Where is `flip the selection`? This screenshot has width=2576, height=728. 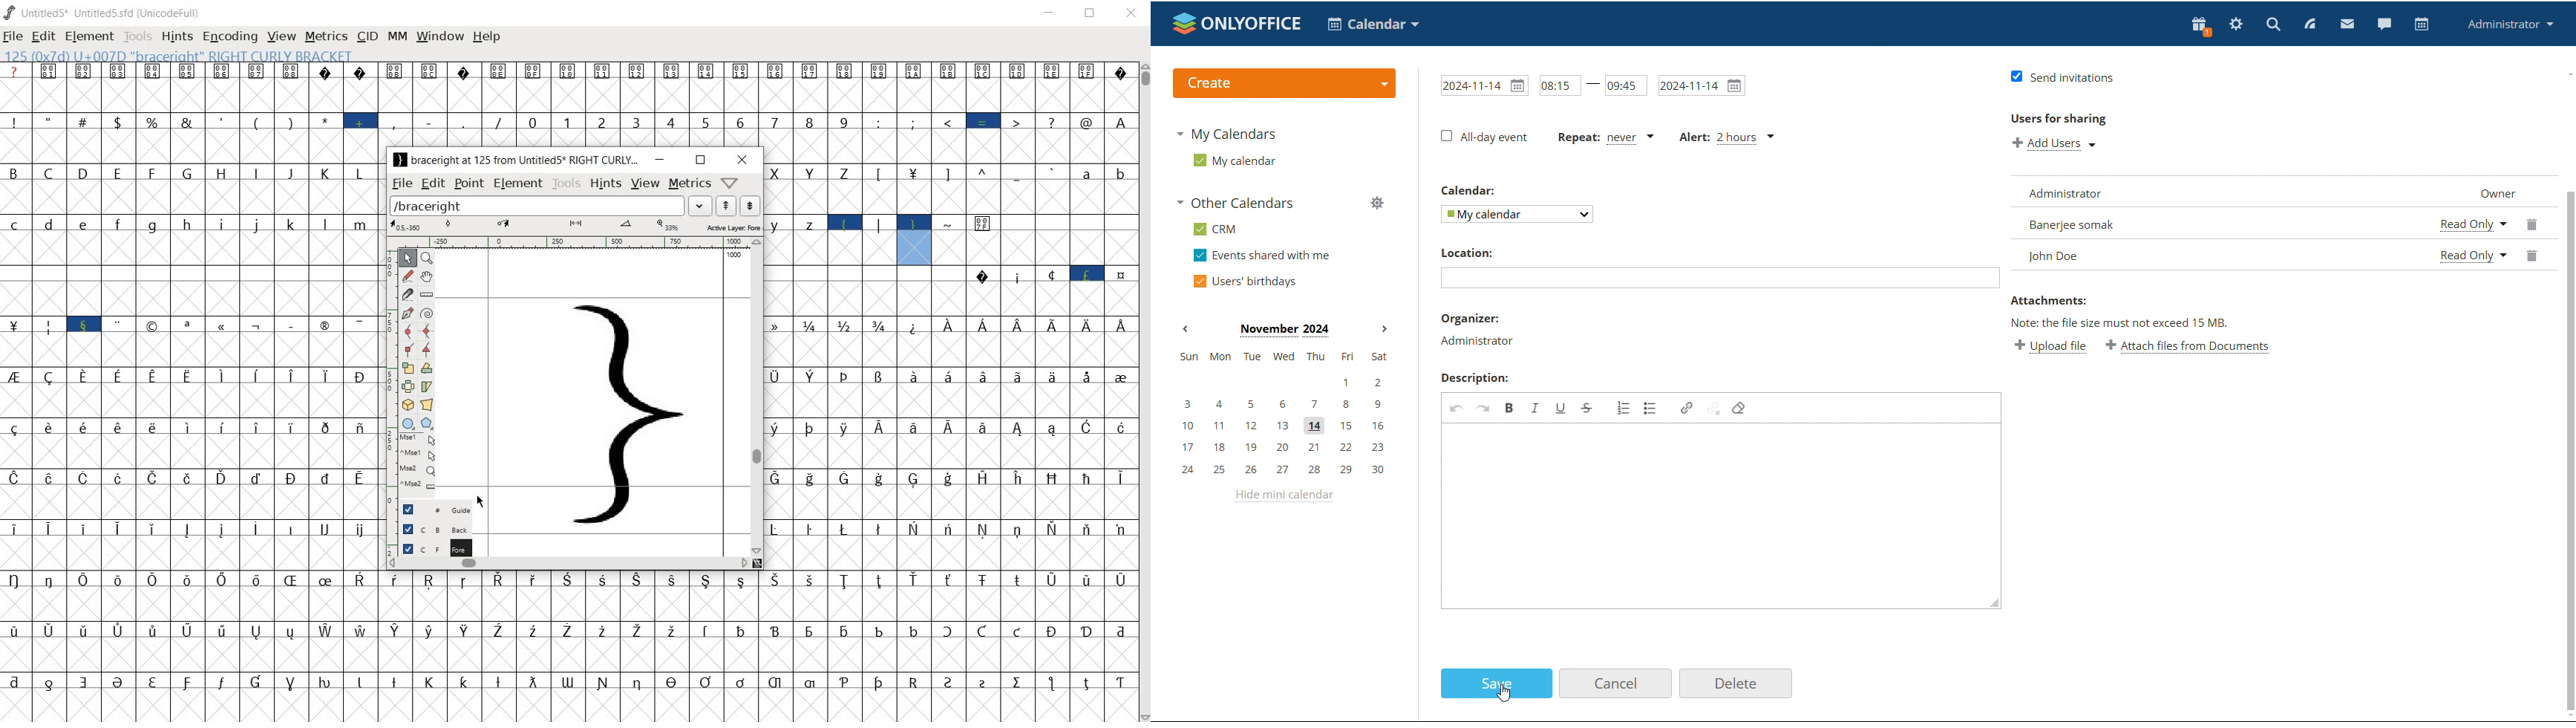
flip the selection is located at coordinates (426, 369).